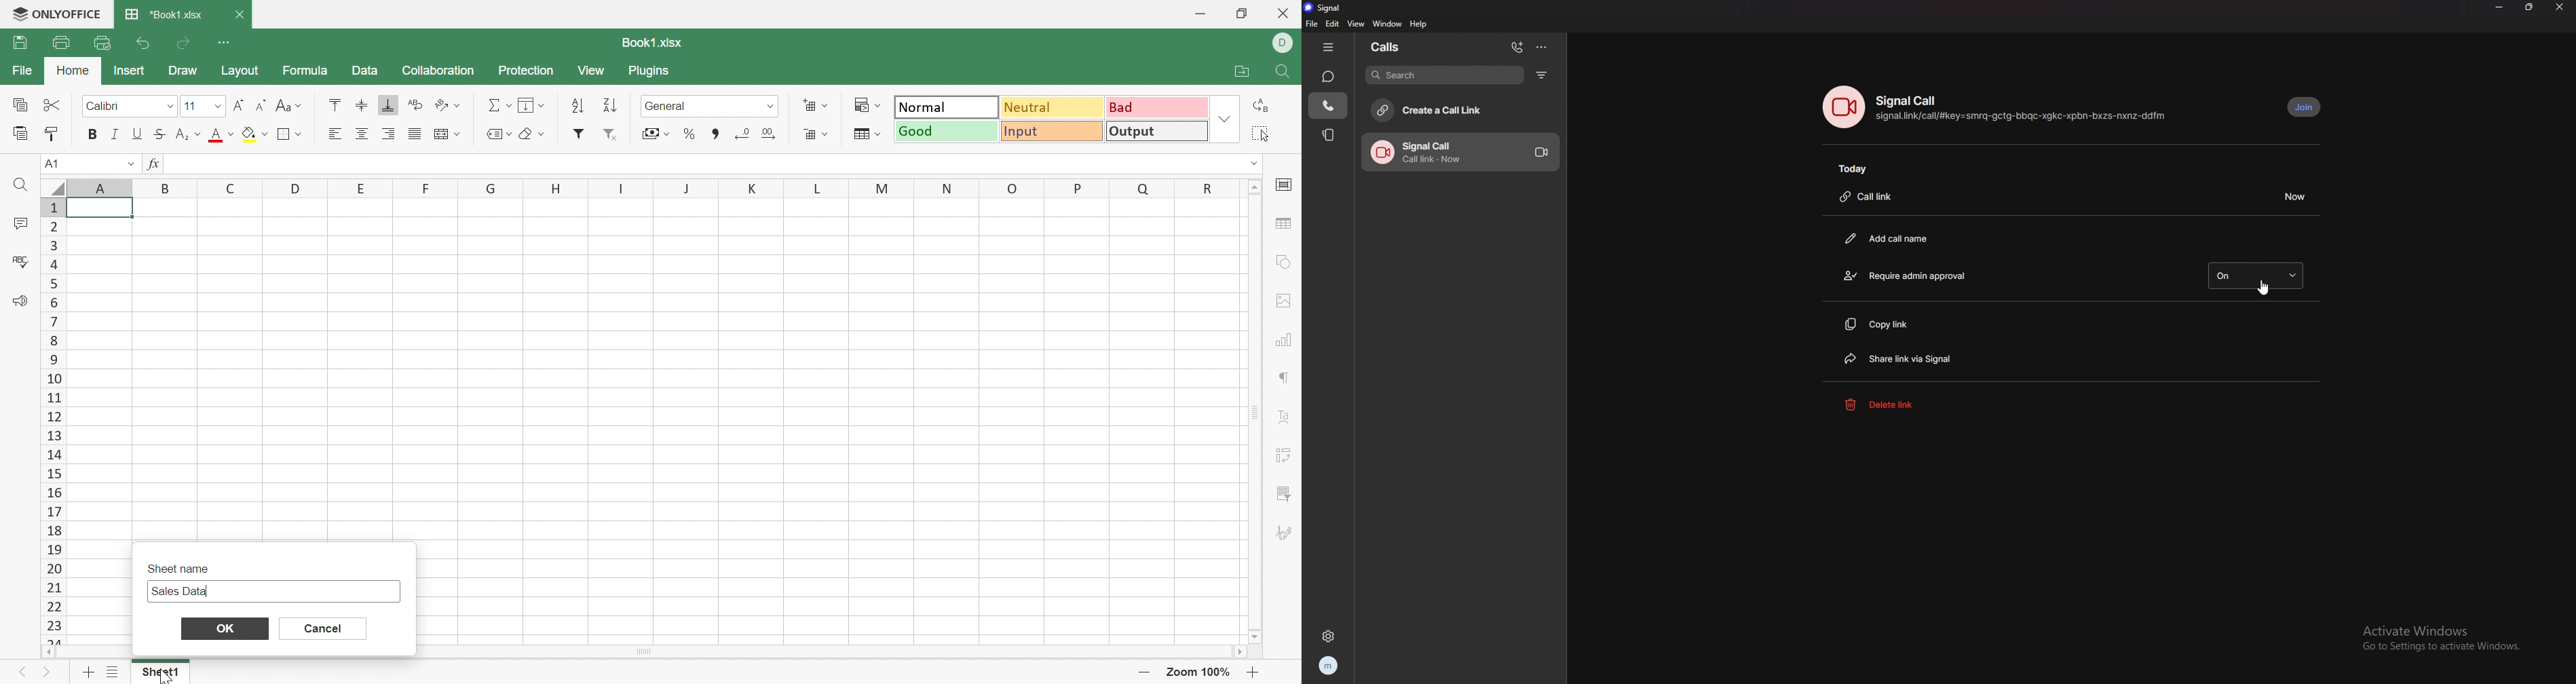 This screenshot has width=2576, height=700. Describe the element at coordinates (1225, 120) in the screenshot. I see `Drop Down` at that location.